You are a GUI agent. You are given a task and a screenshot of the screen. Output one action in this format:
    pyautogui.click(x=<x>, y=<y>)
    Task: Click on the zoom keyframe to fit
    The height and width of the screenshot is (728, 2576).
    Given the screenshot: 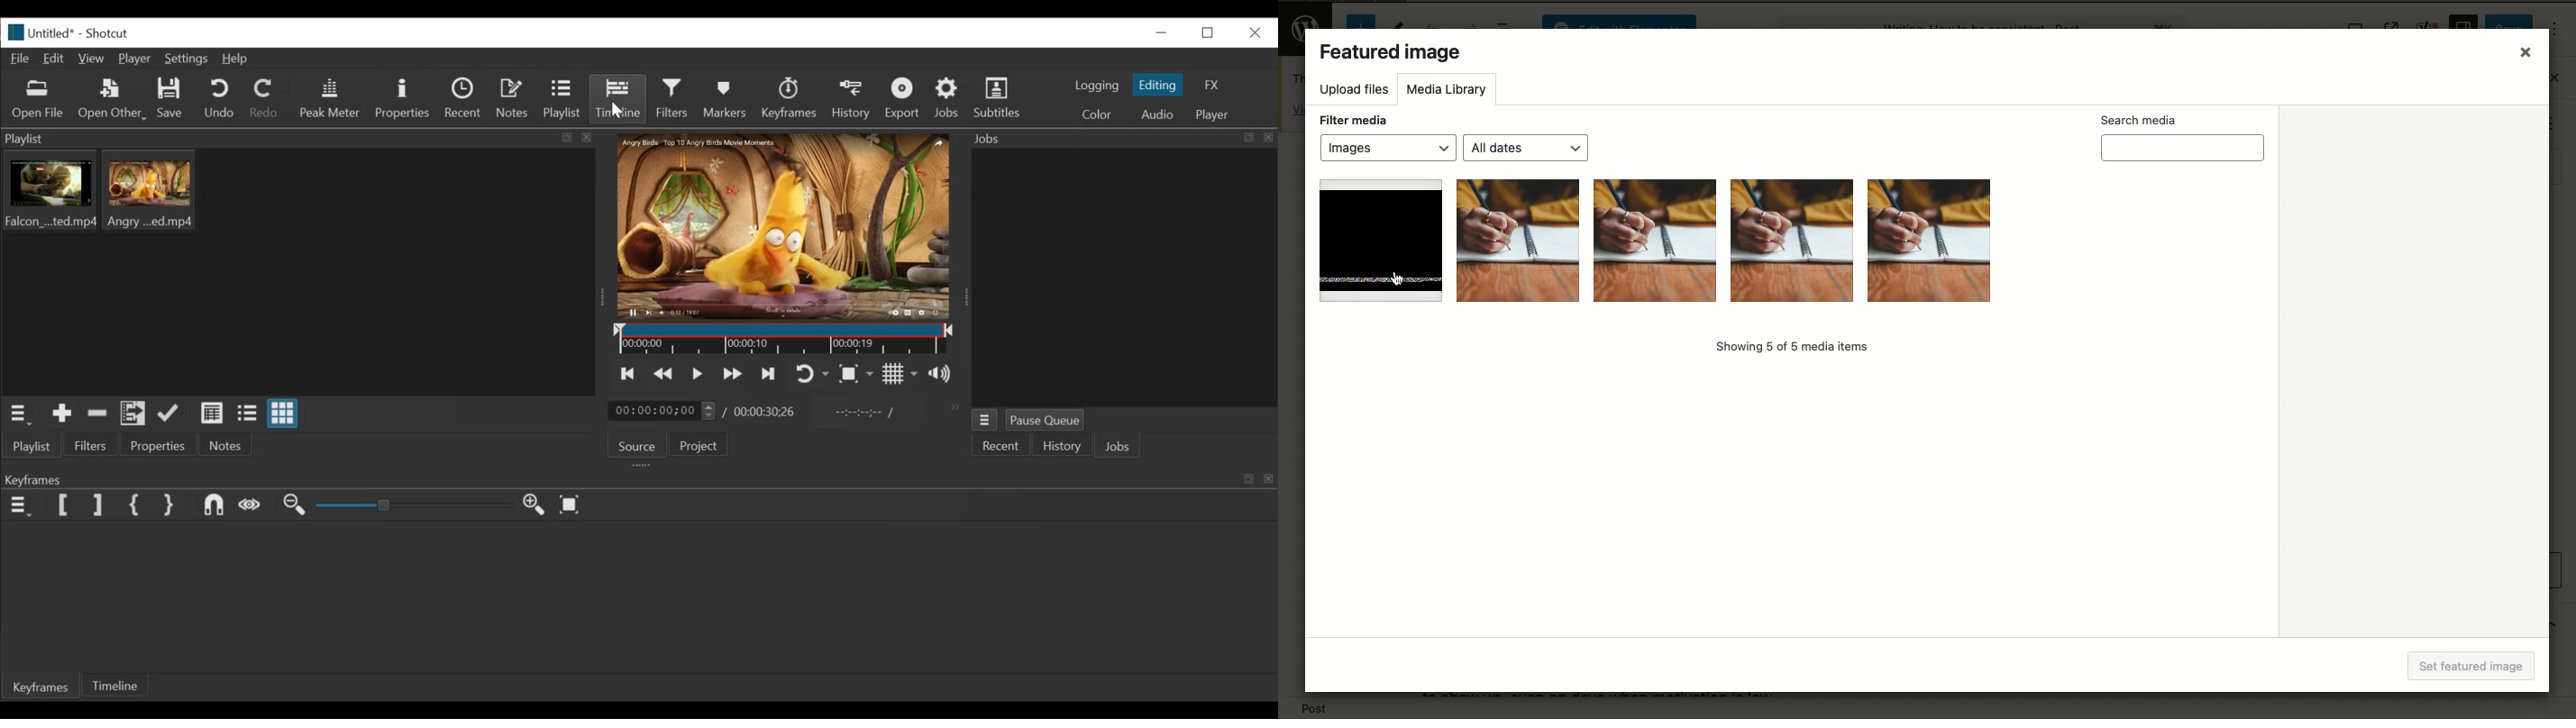 What is the action you would take?
    pyautogui.click(x=572, y=506)
    